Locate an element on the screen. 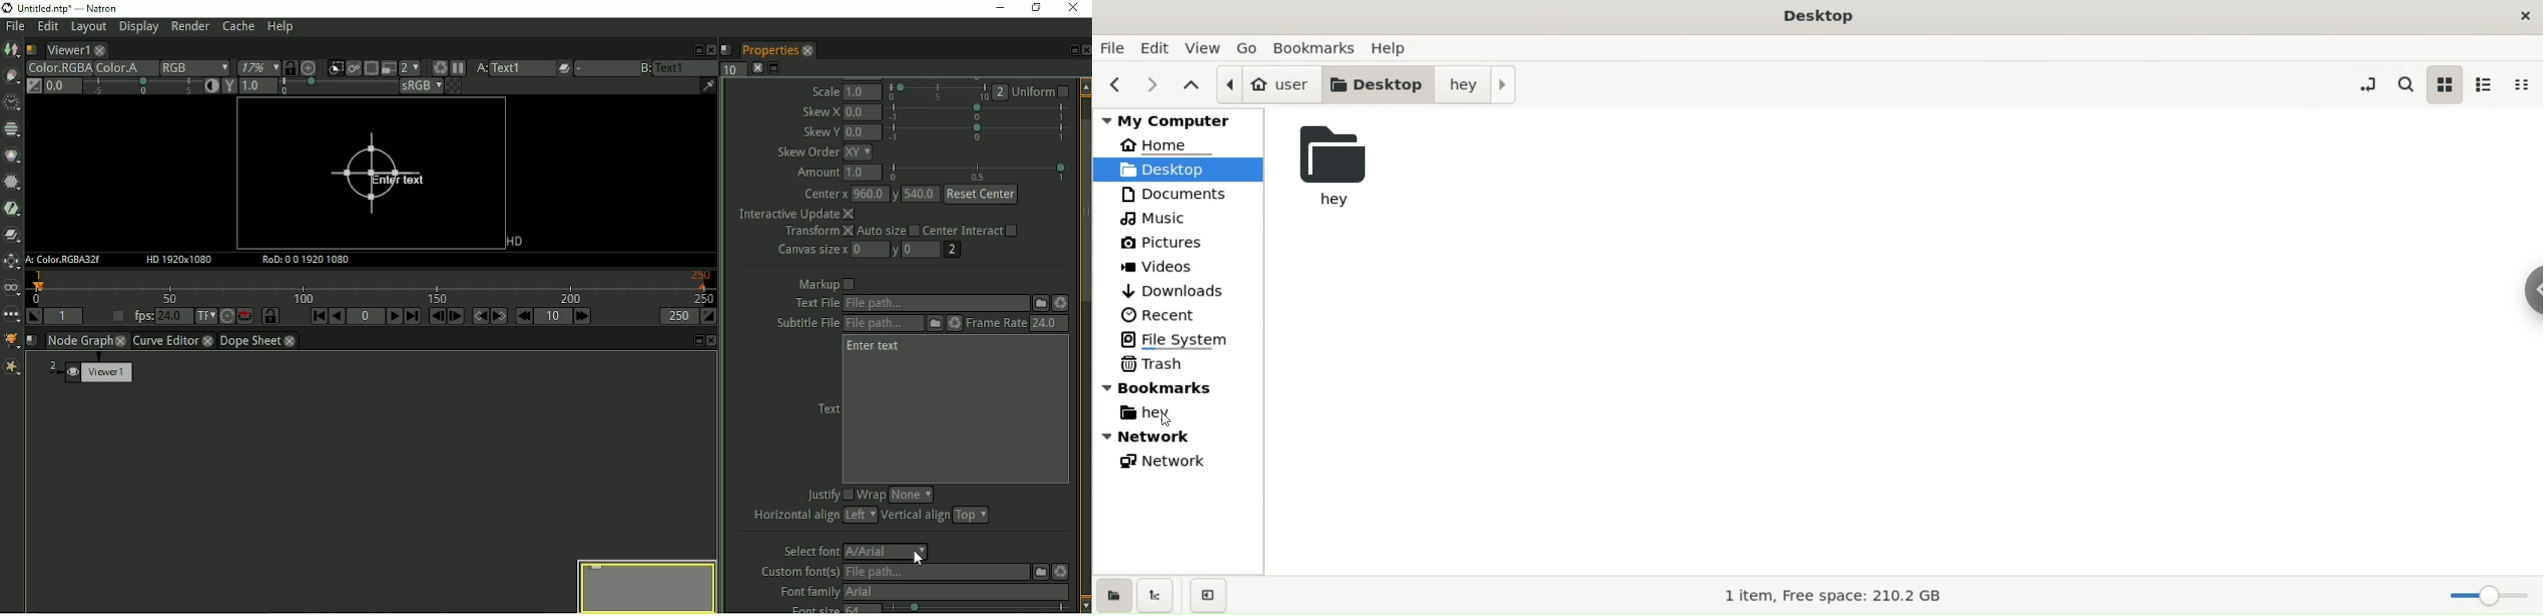 This screenshot has height=616, width=2548. Timeline is located at coordinates (374, 287).